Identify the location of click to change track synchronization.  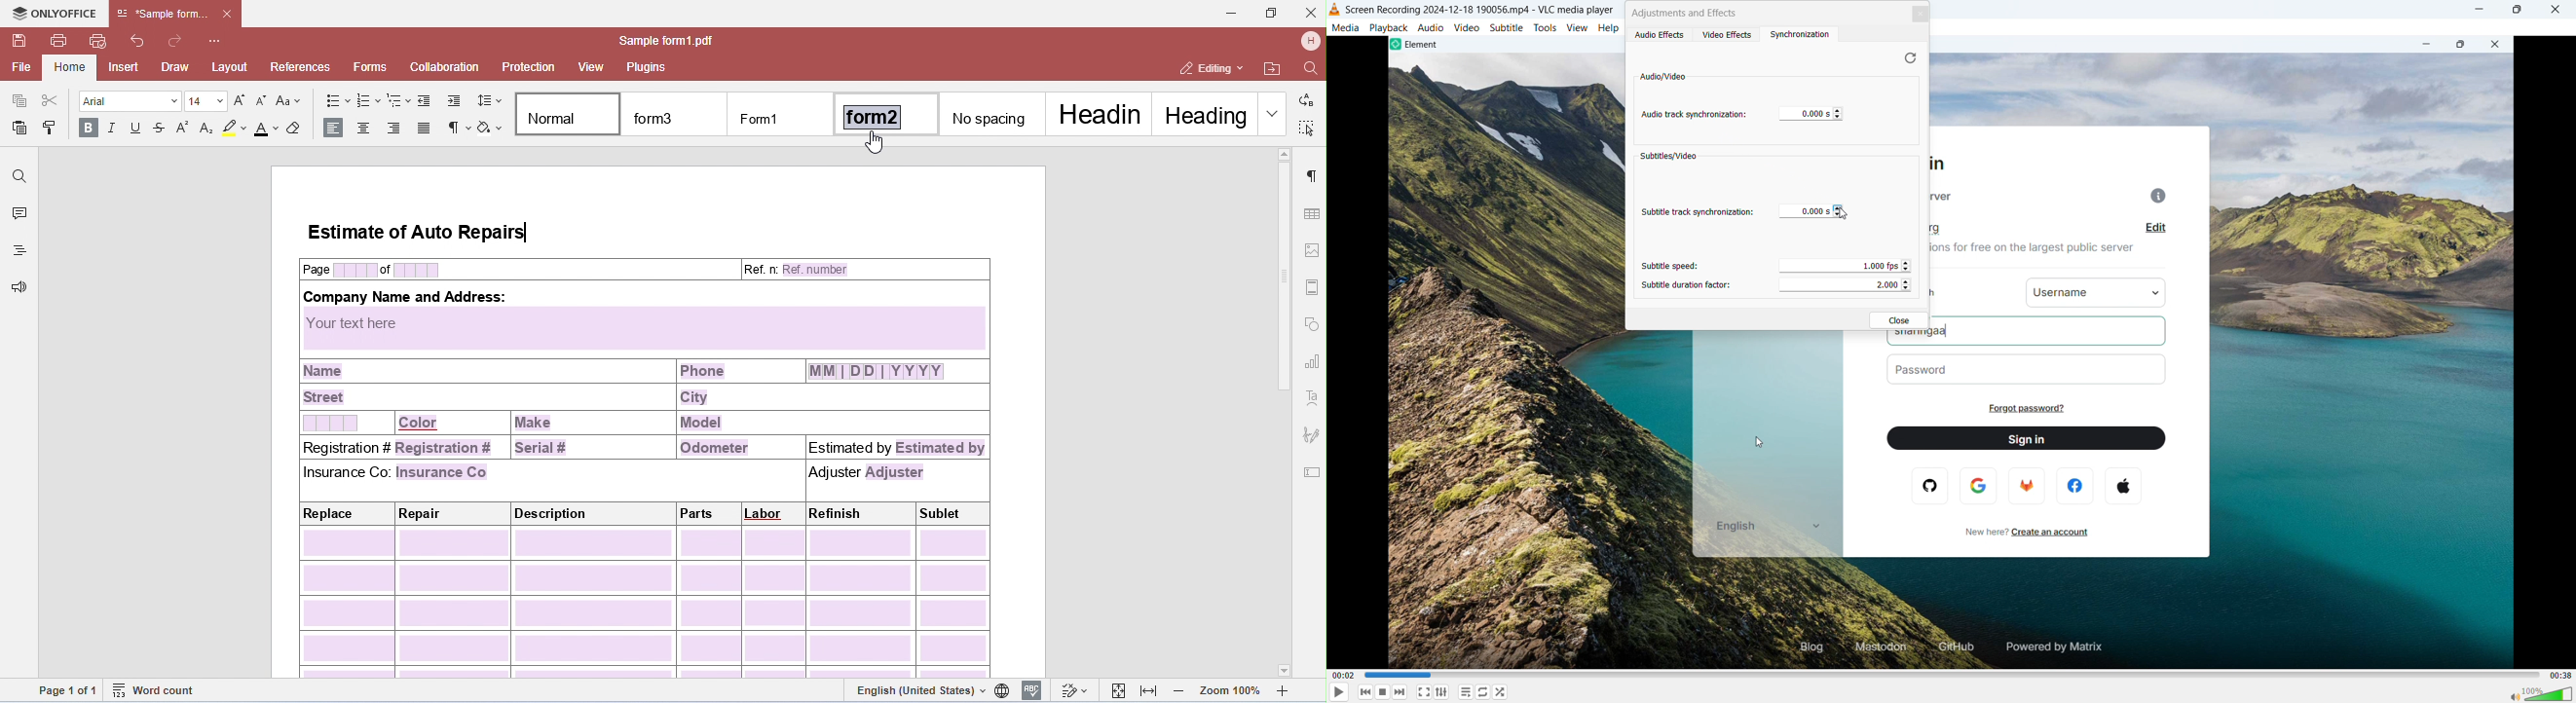
(1838, 113).